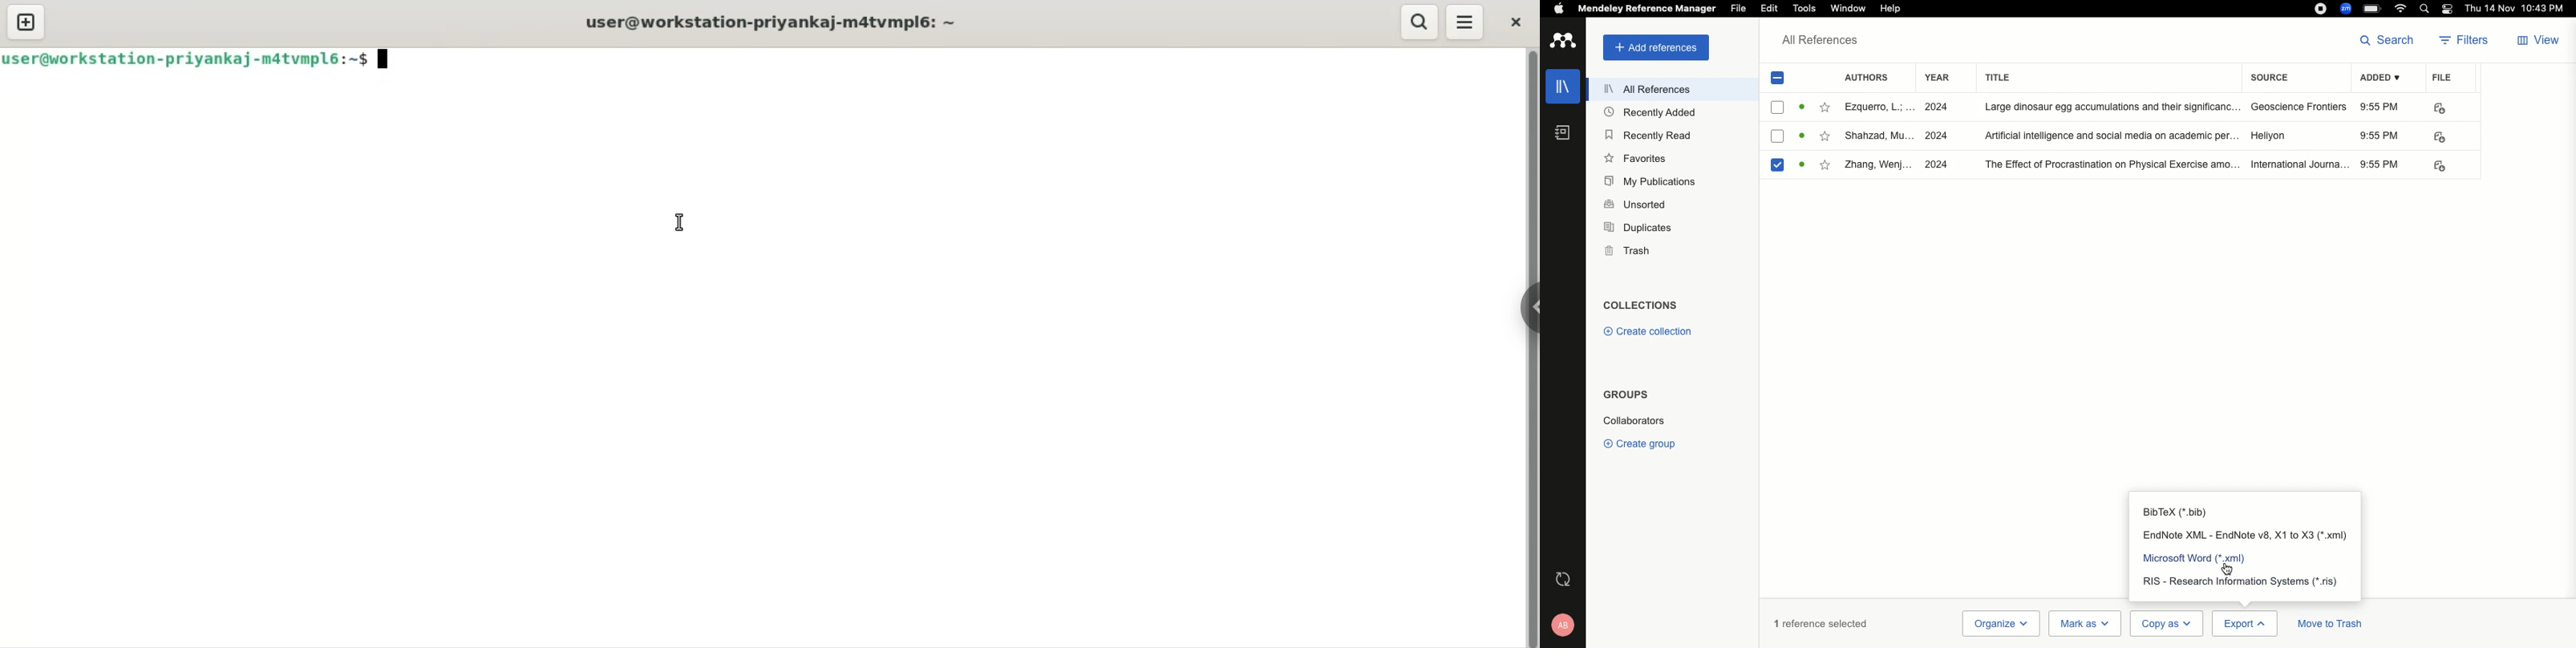 The height and width of the screenshot is (672, 2576). What do you see at coordinates (1564, 83) in the screenshot?
I see `Library` at bounding box center [1564, 83].